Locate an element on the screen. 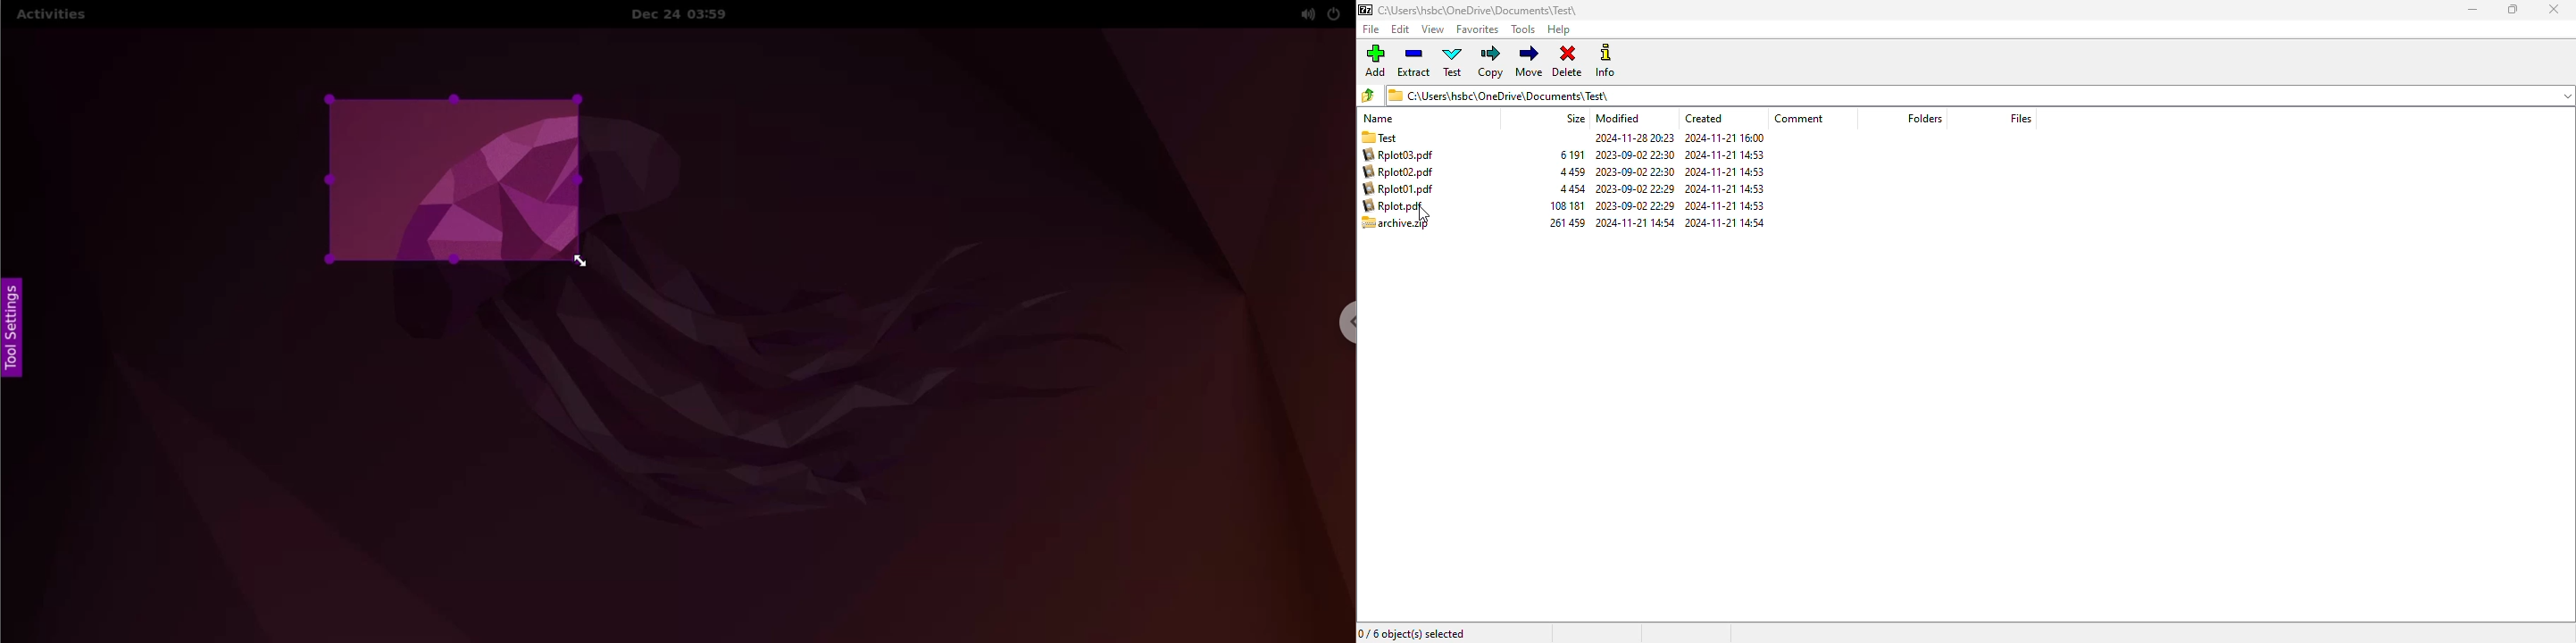 The height and width of the screenshot is (644, 2576). dropdown is located at coordinates (2566, 96).